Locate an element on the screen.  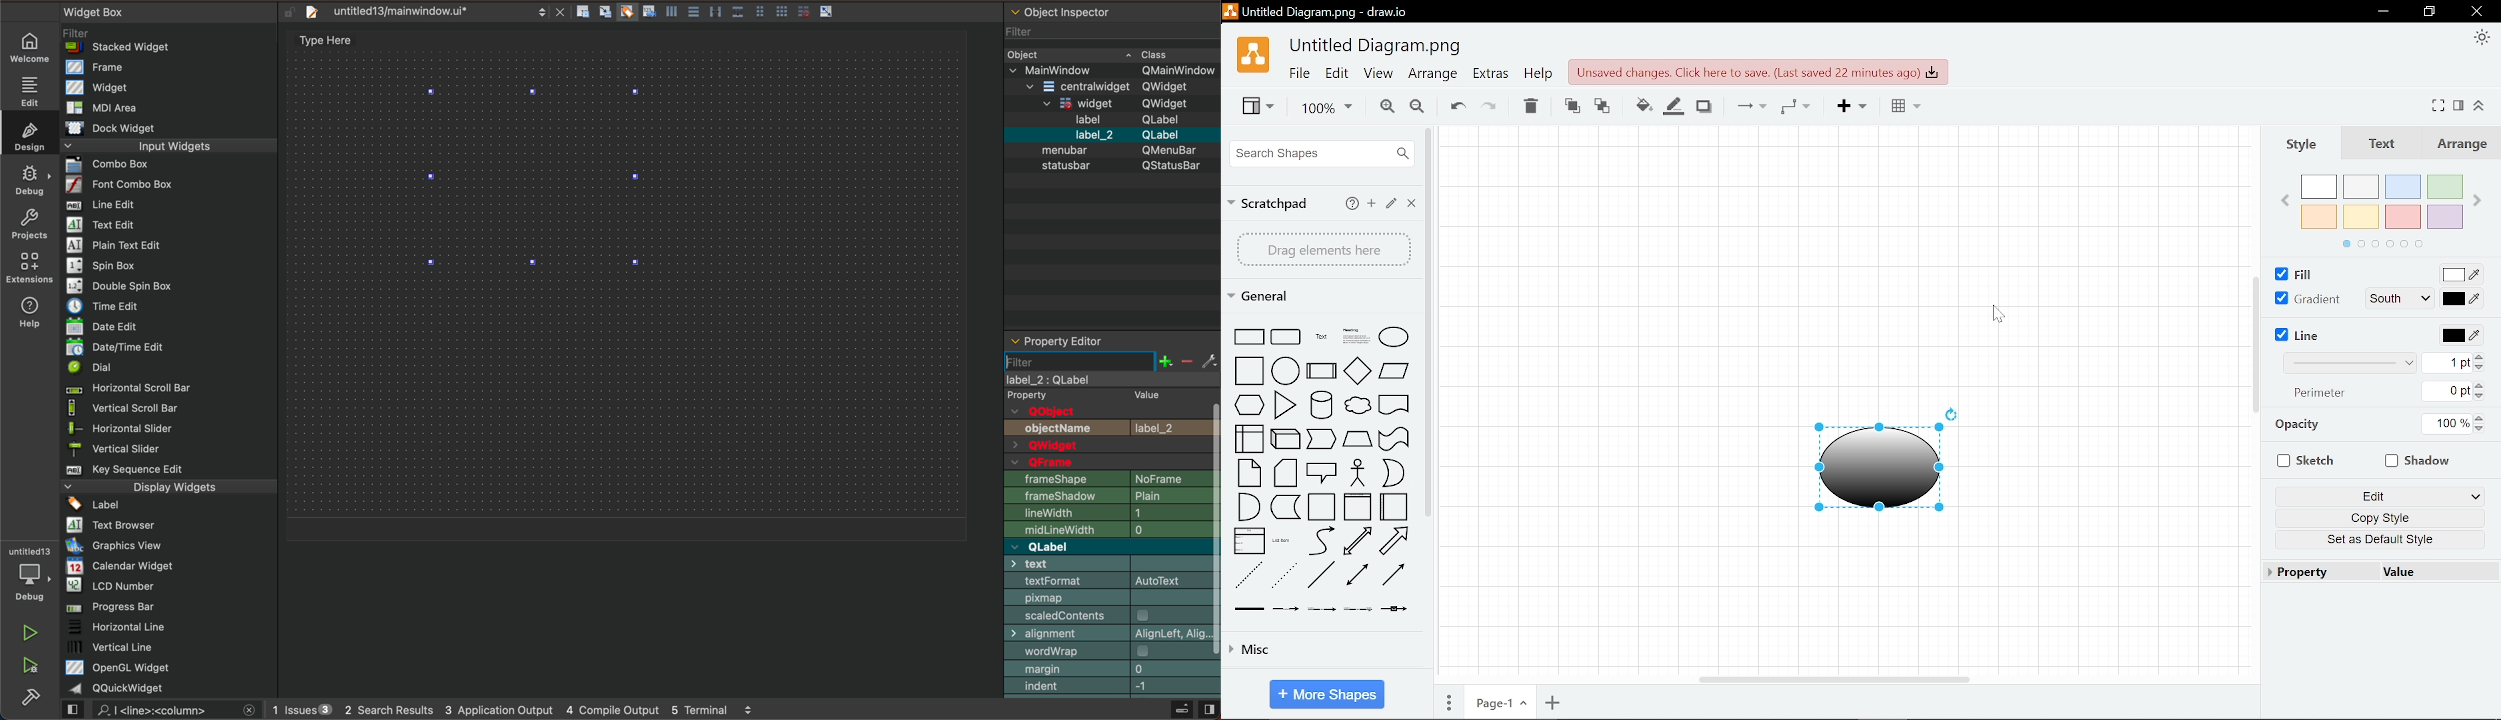
Connections is located at coordinates (1746, 107).